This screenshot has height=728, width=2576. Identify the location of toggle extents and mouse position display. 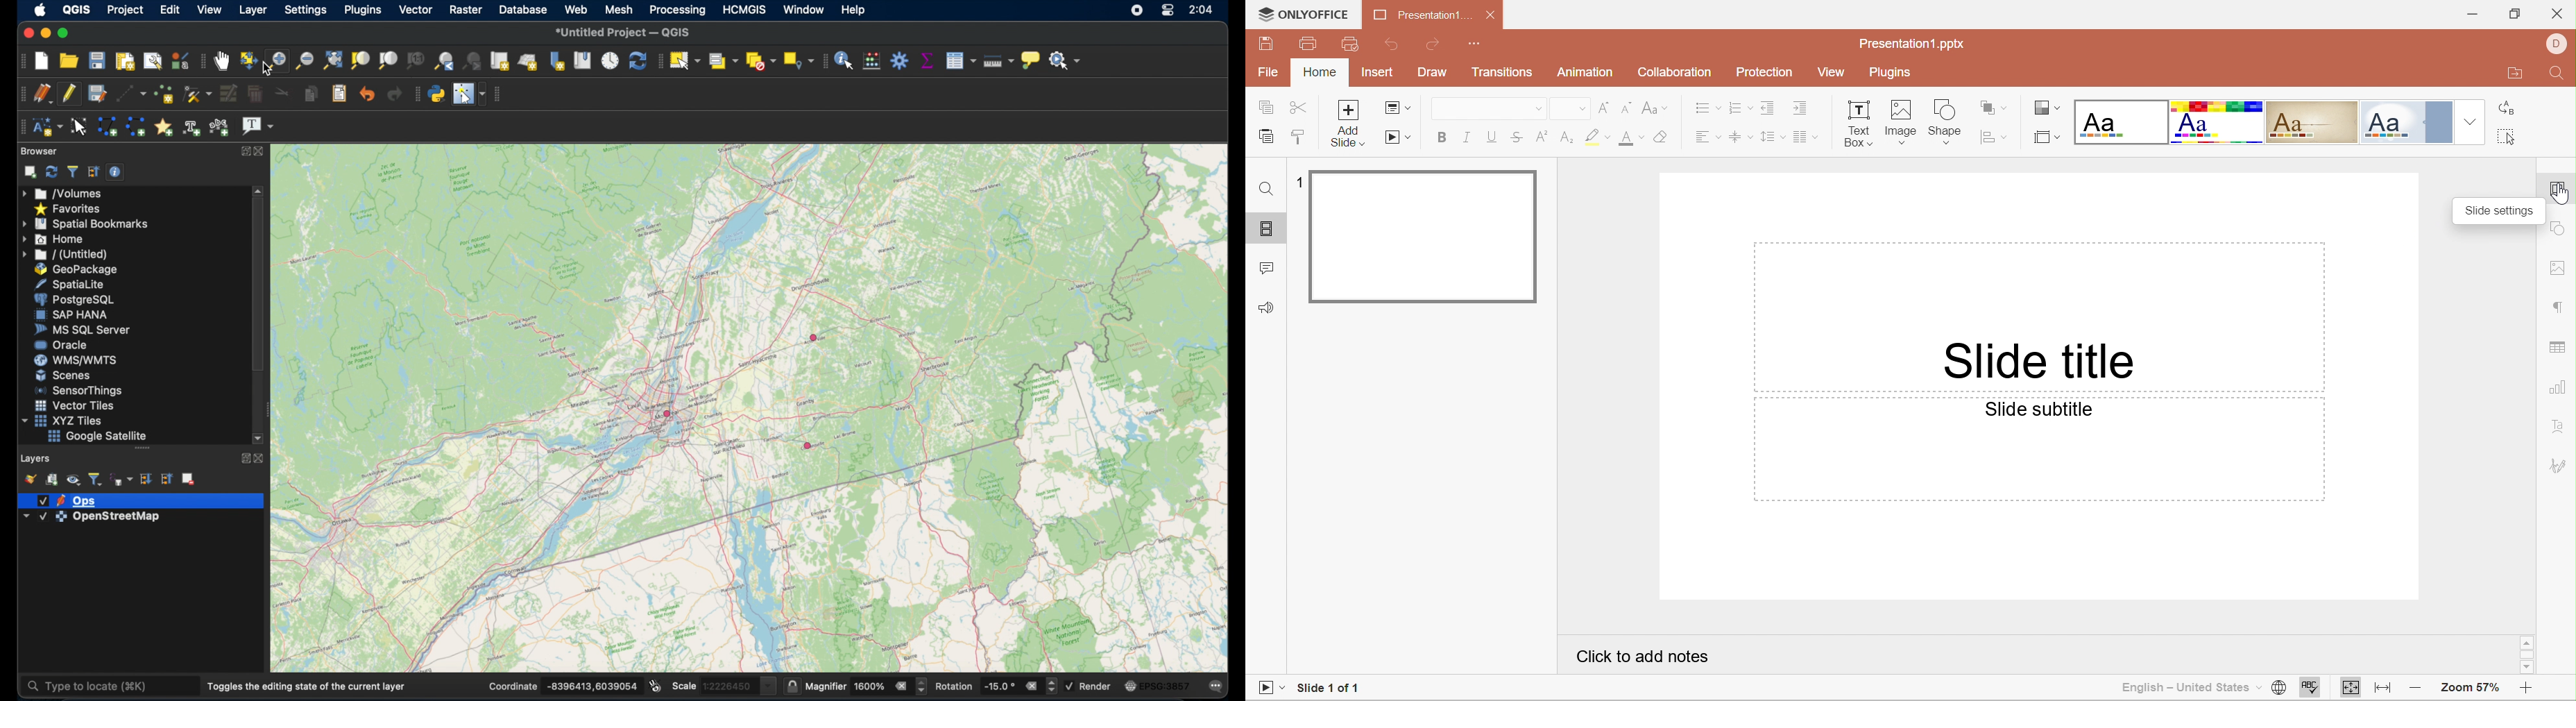
(655, 686).